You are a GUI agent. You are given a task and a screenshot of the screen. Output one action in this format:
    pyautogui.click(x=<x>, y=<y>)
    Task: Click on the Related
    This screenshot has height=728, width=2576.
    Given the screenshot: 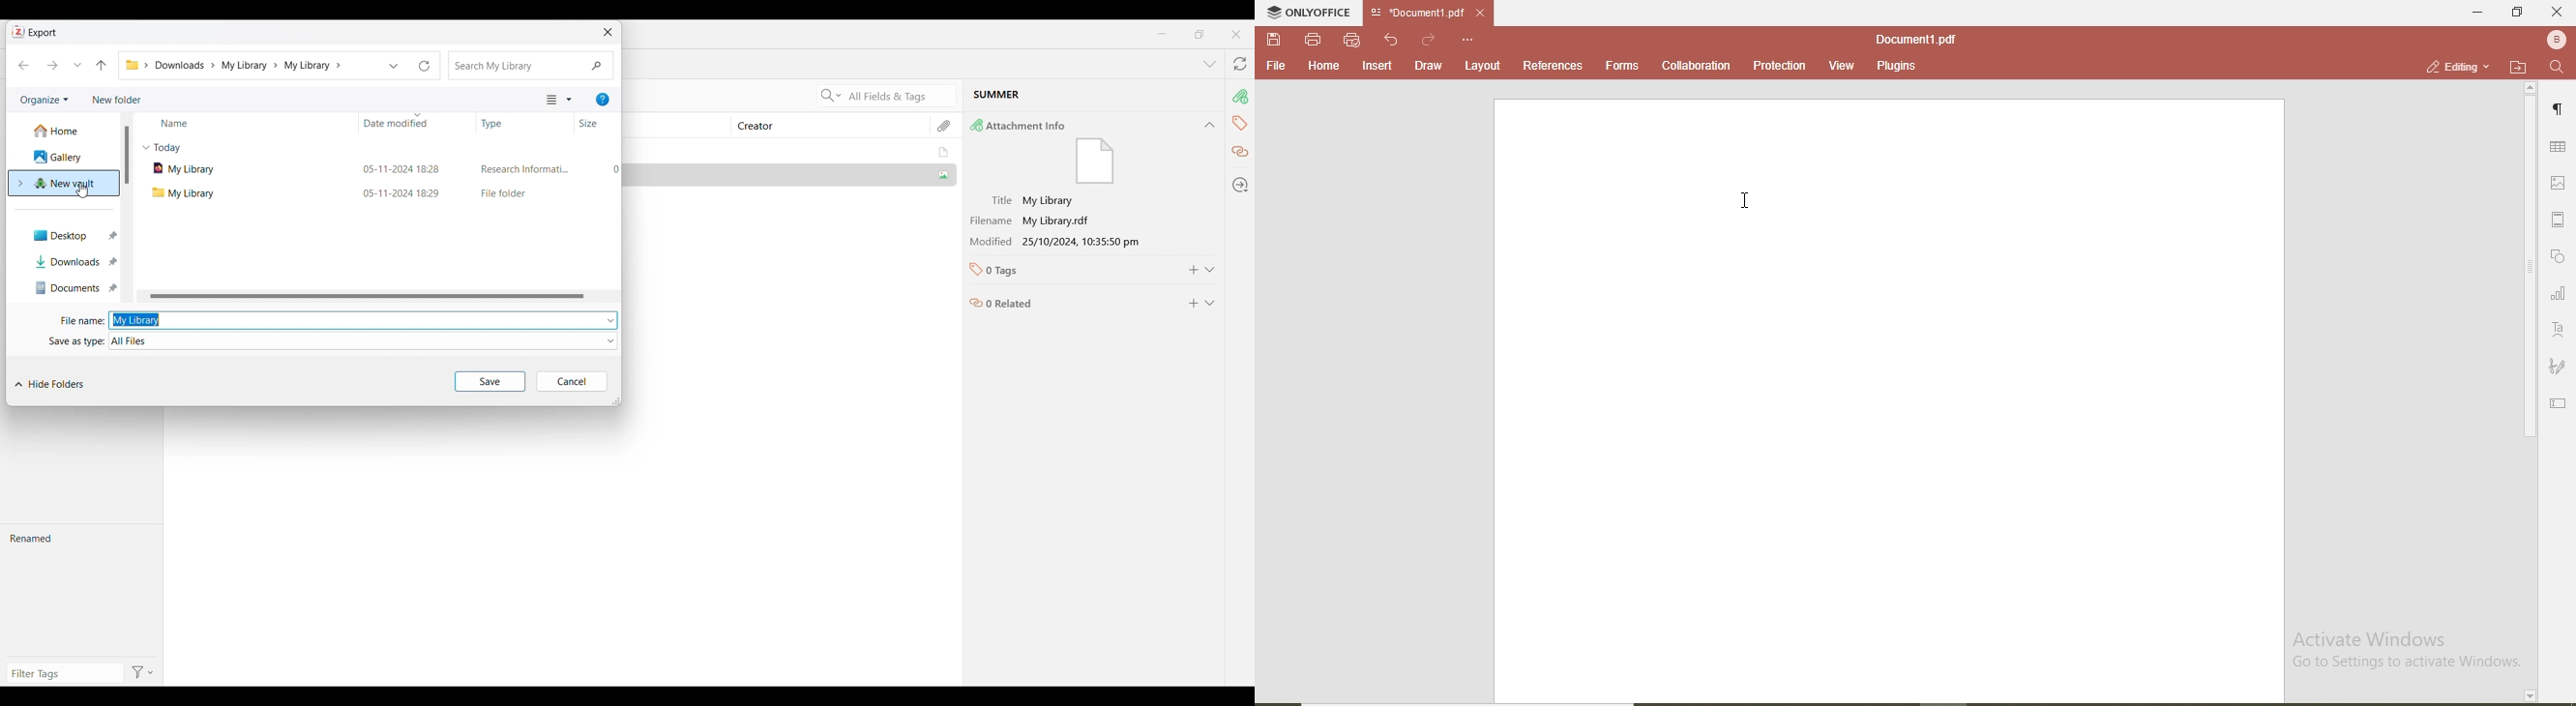 What is the action you would take?
    pyautogui.click(x=1240, y=152)
    